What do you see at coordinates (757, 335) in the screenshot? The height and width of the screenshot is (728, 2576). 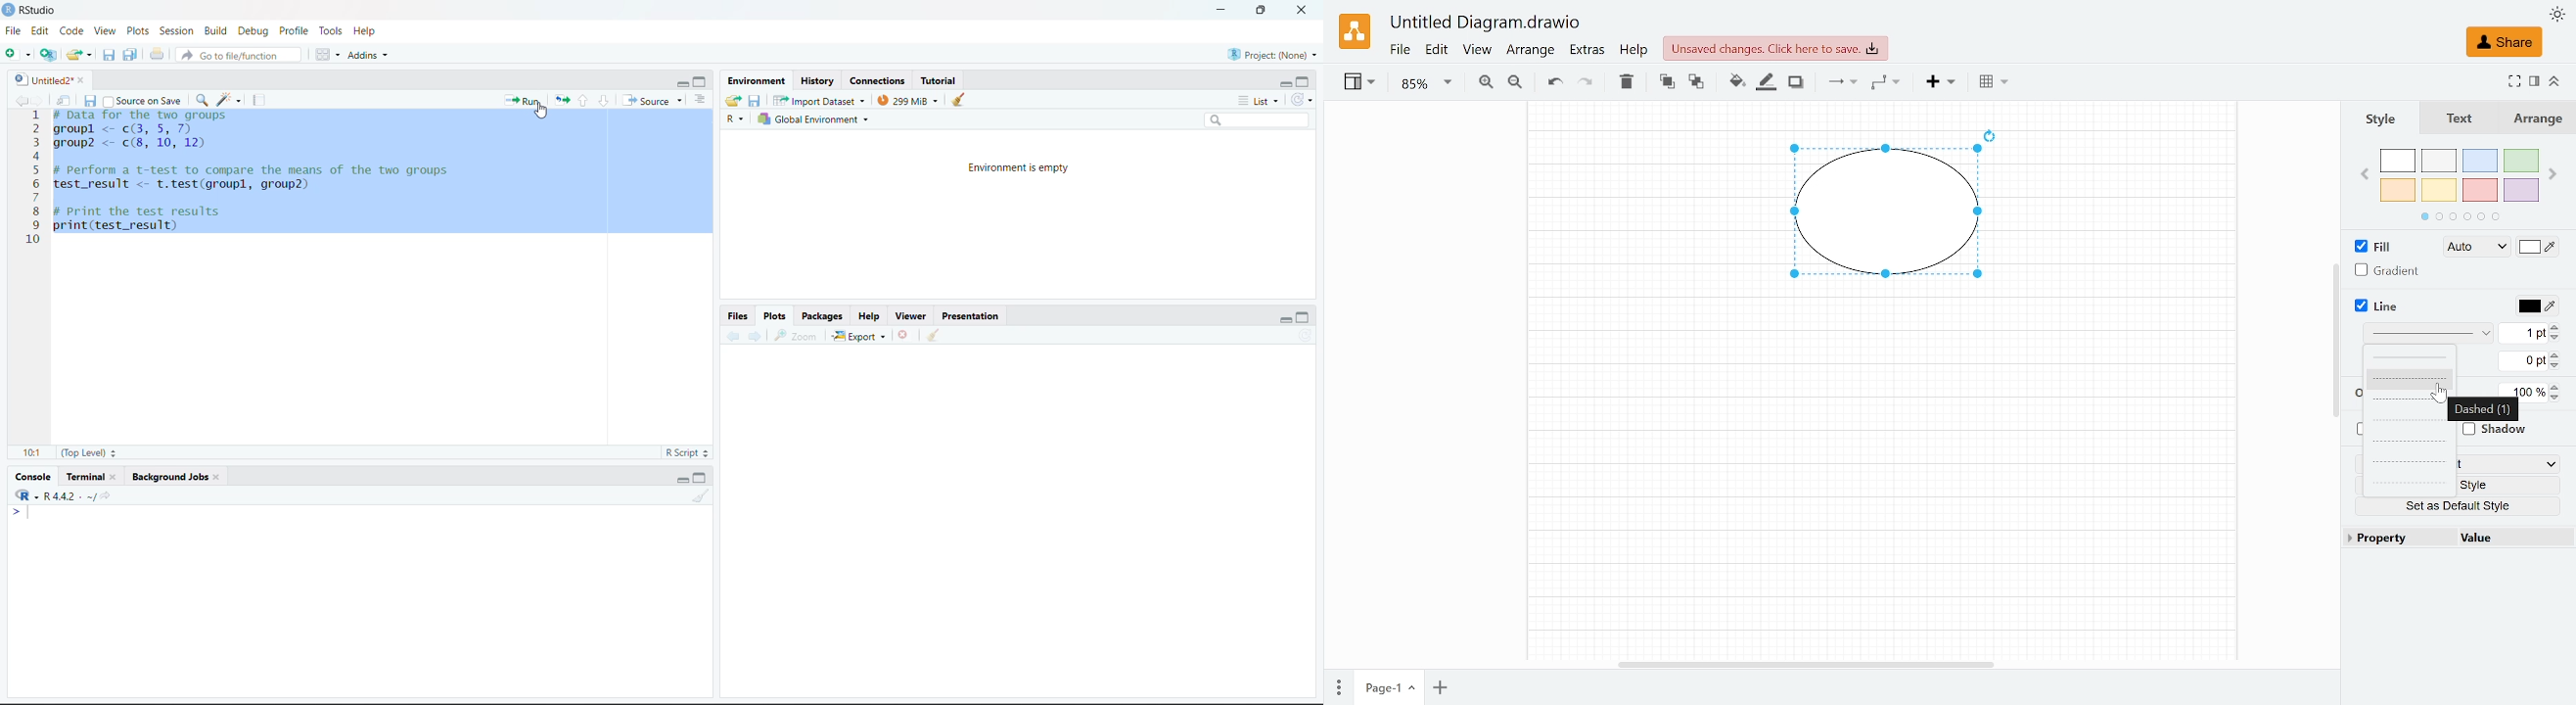 I see `Next plot` at bounding box center [757, 335].